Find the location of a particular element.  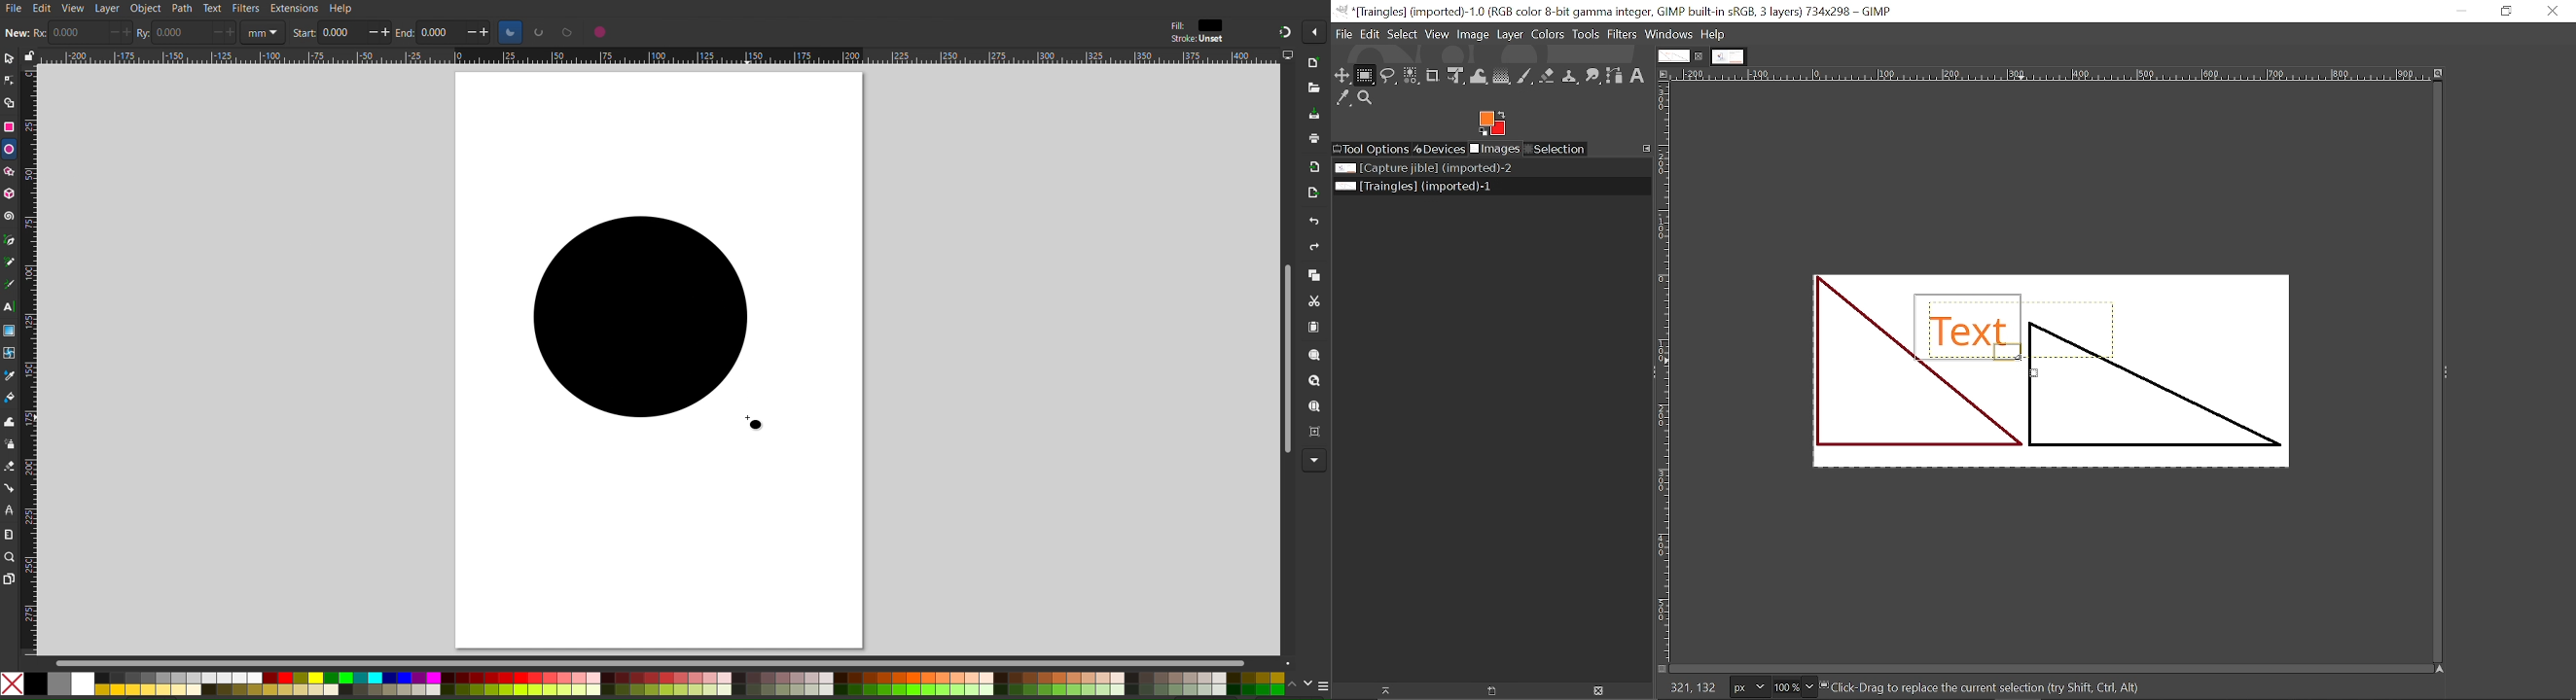

LPE Tool is located at coordinates (9, 510).